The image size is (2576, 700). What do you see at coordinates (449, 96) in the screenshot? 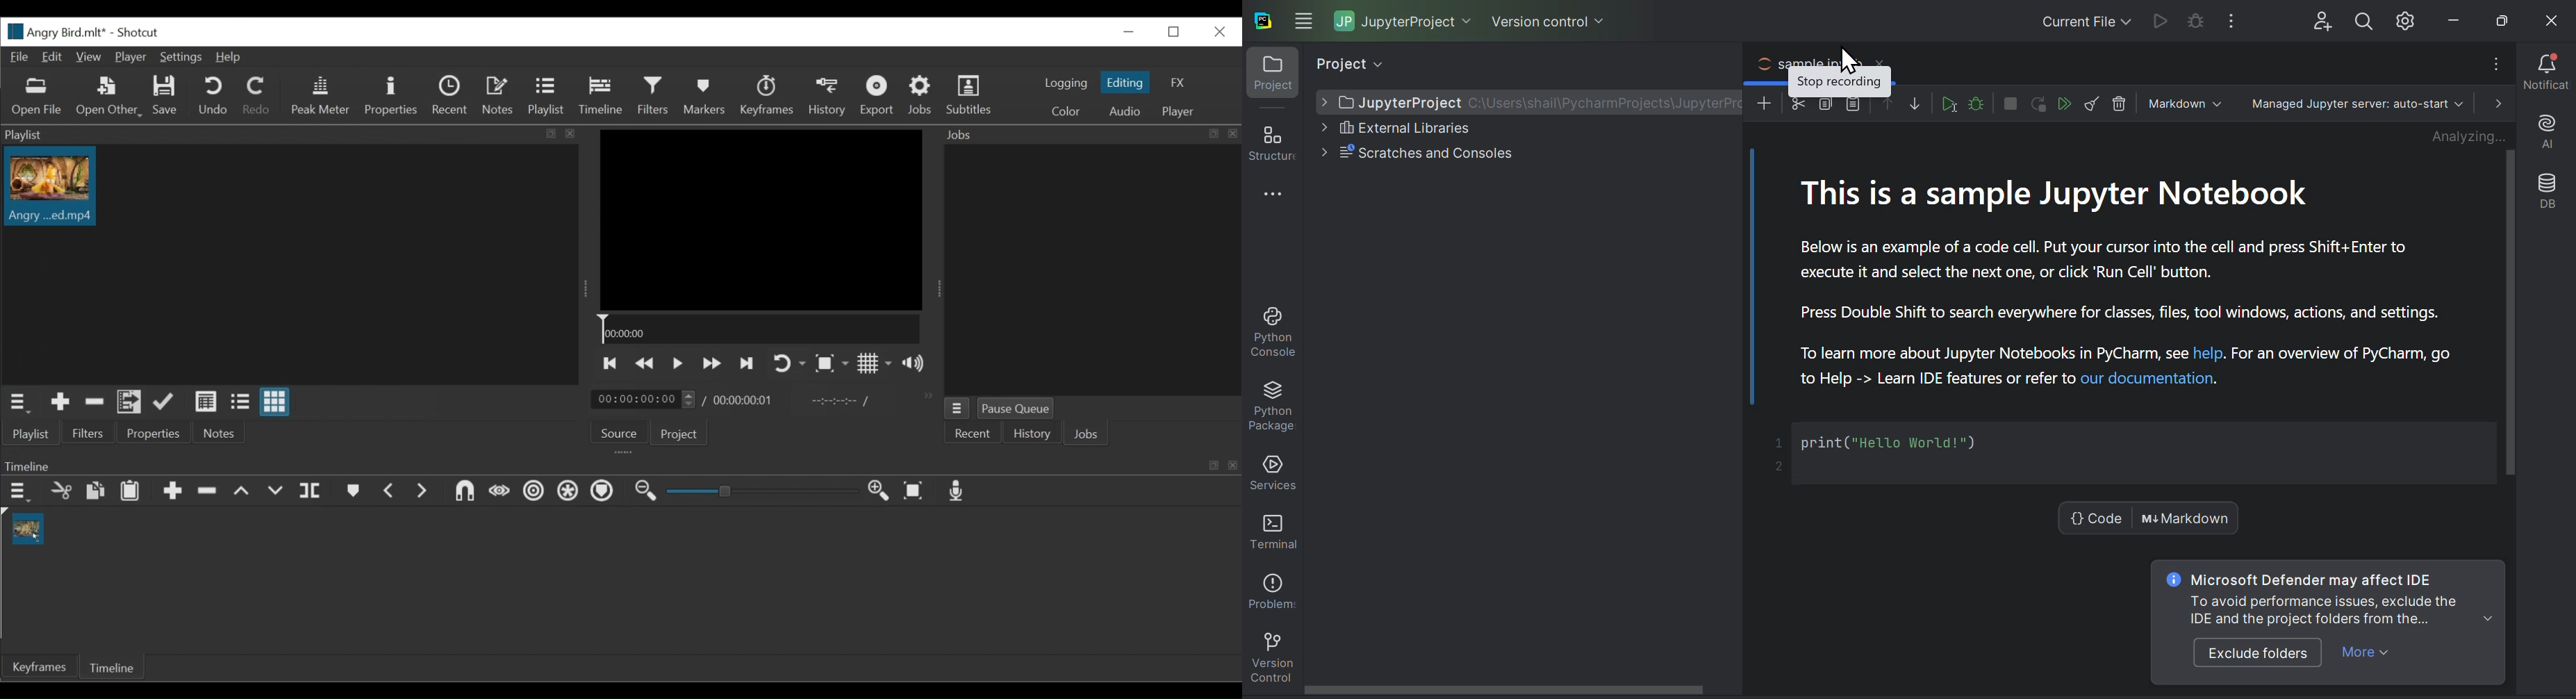
I see `Recent` at bounding box center [449, 96].